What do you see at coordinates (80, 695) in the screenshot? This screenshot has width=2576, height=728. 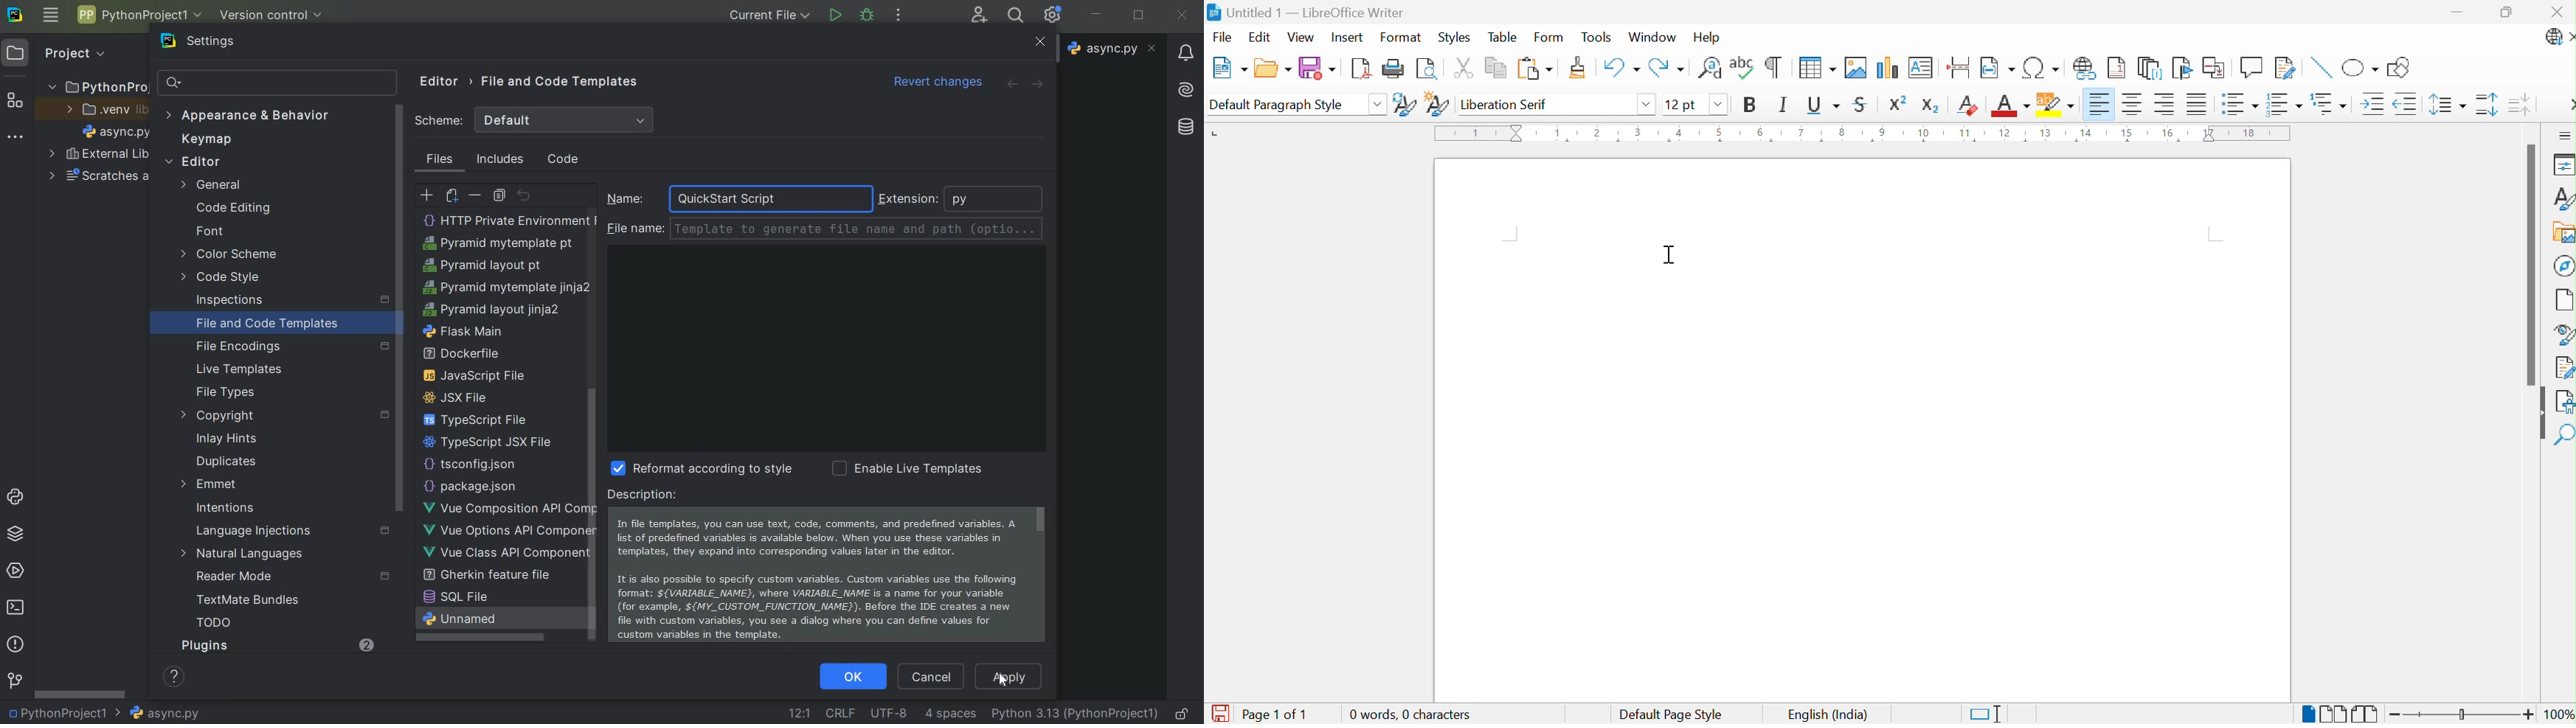 I see `srollbar` at bounding box center [80, 695].